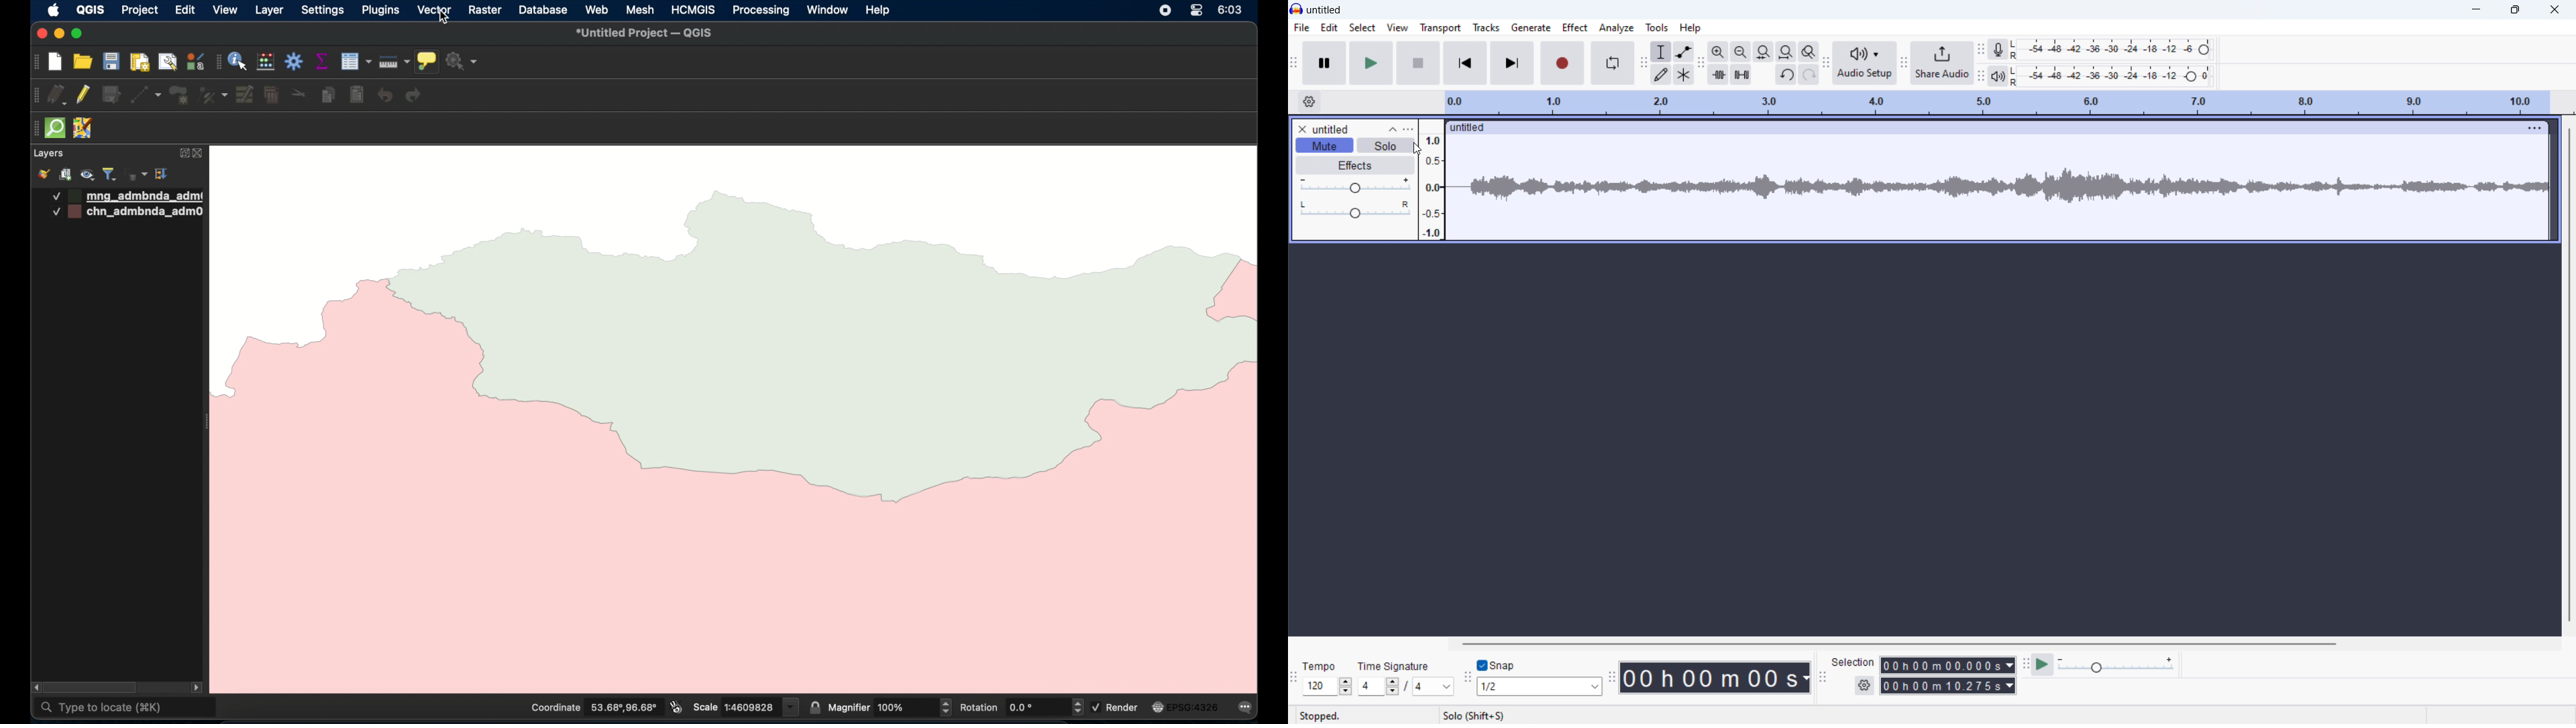  I want to click on track control panel menu, so click(1408, 129).